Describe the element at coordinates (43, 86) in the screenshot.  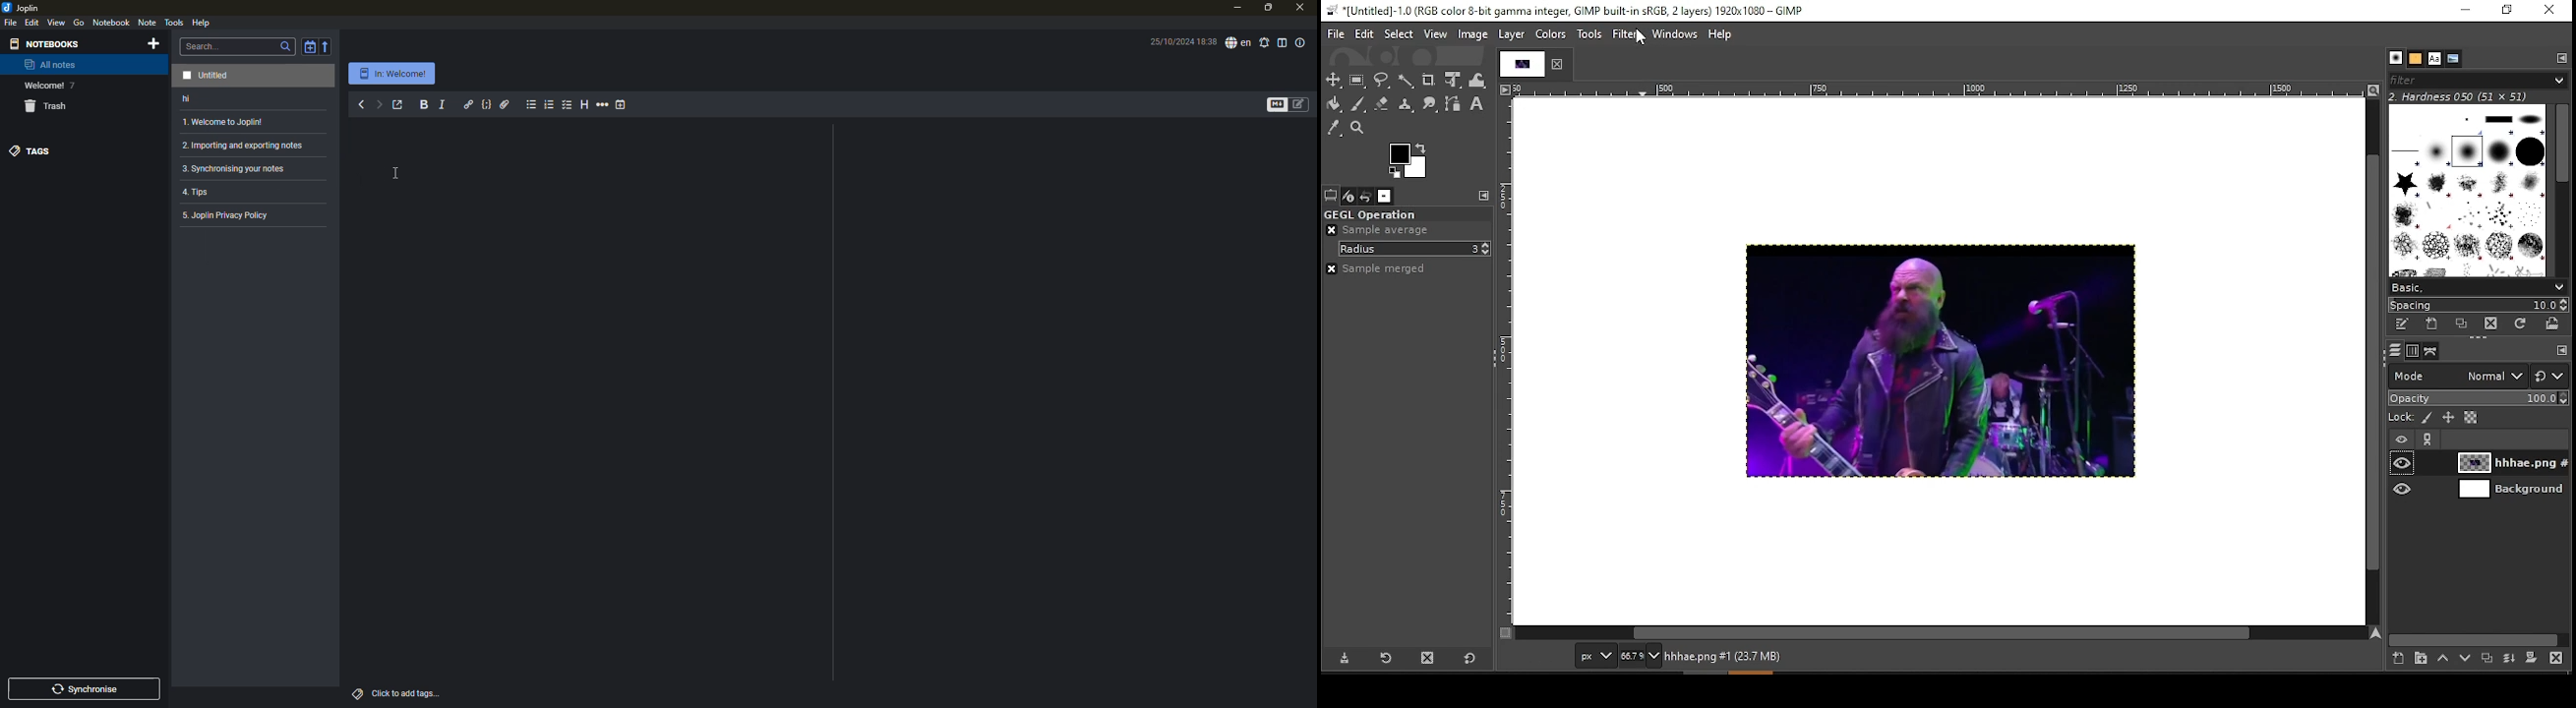
I see `welcome` at that location.